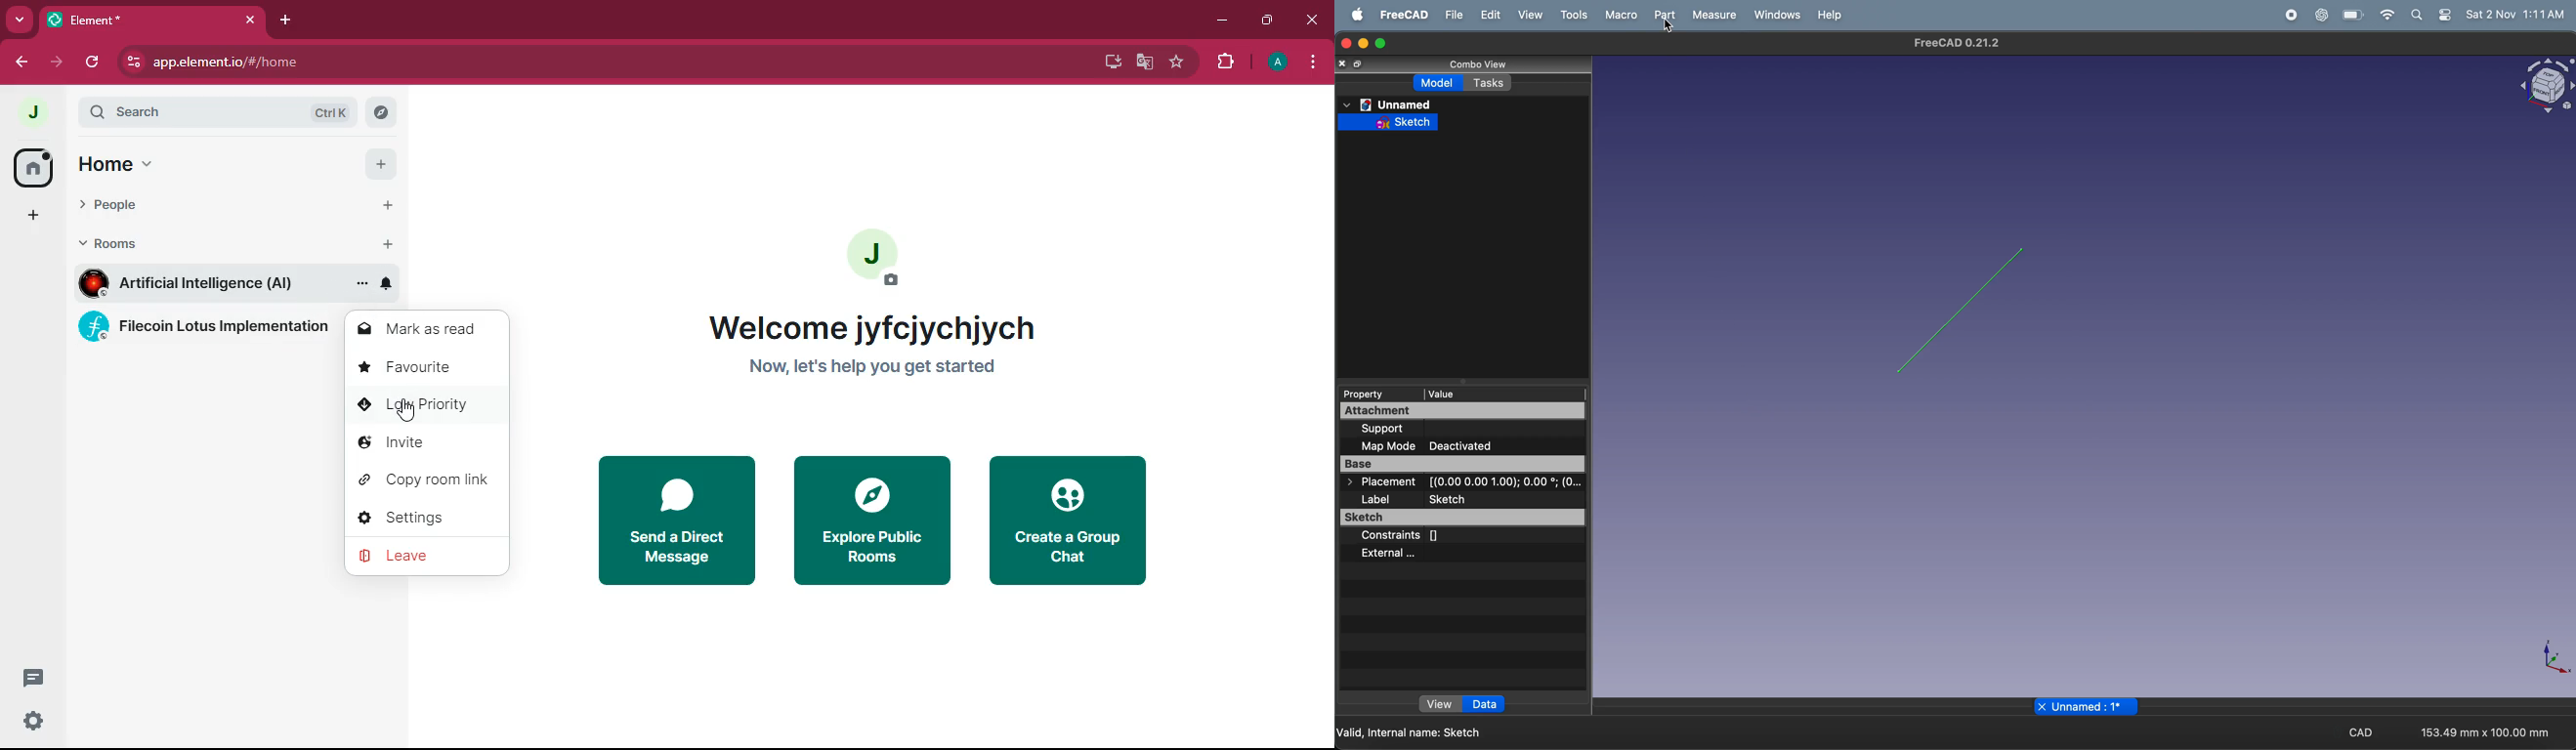 The image size is (2576, 756). I want to click on sketch, so click(1459, 518).